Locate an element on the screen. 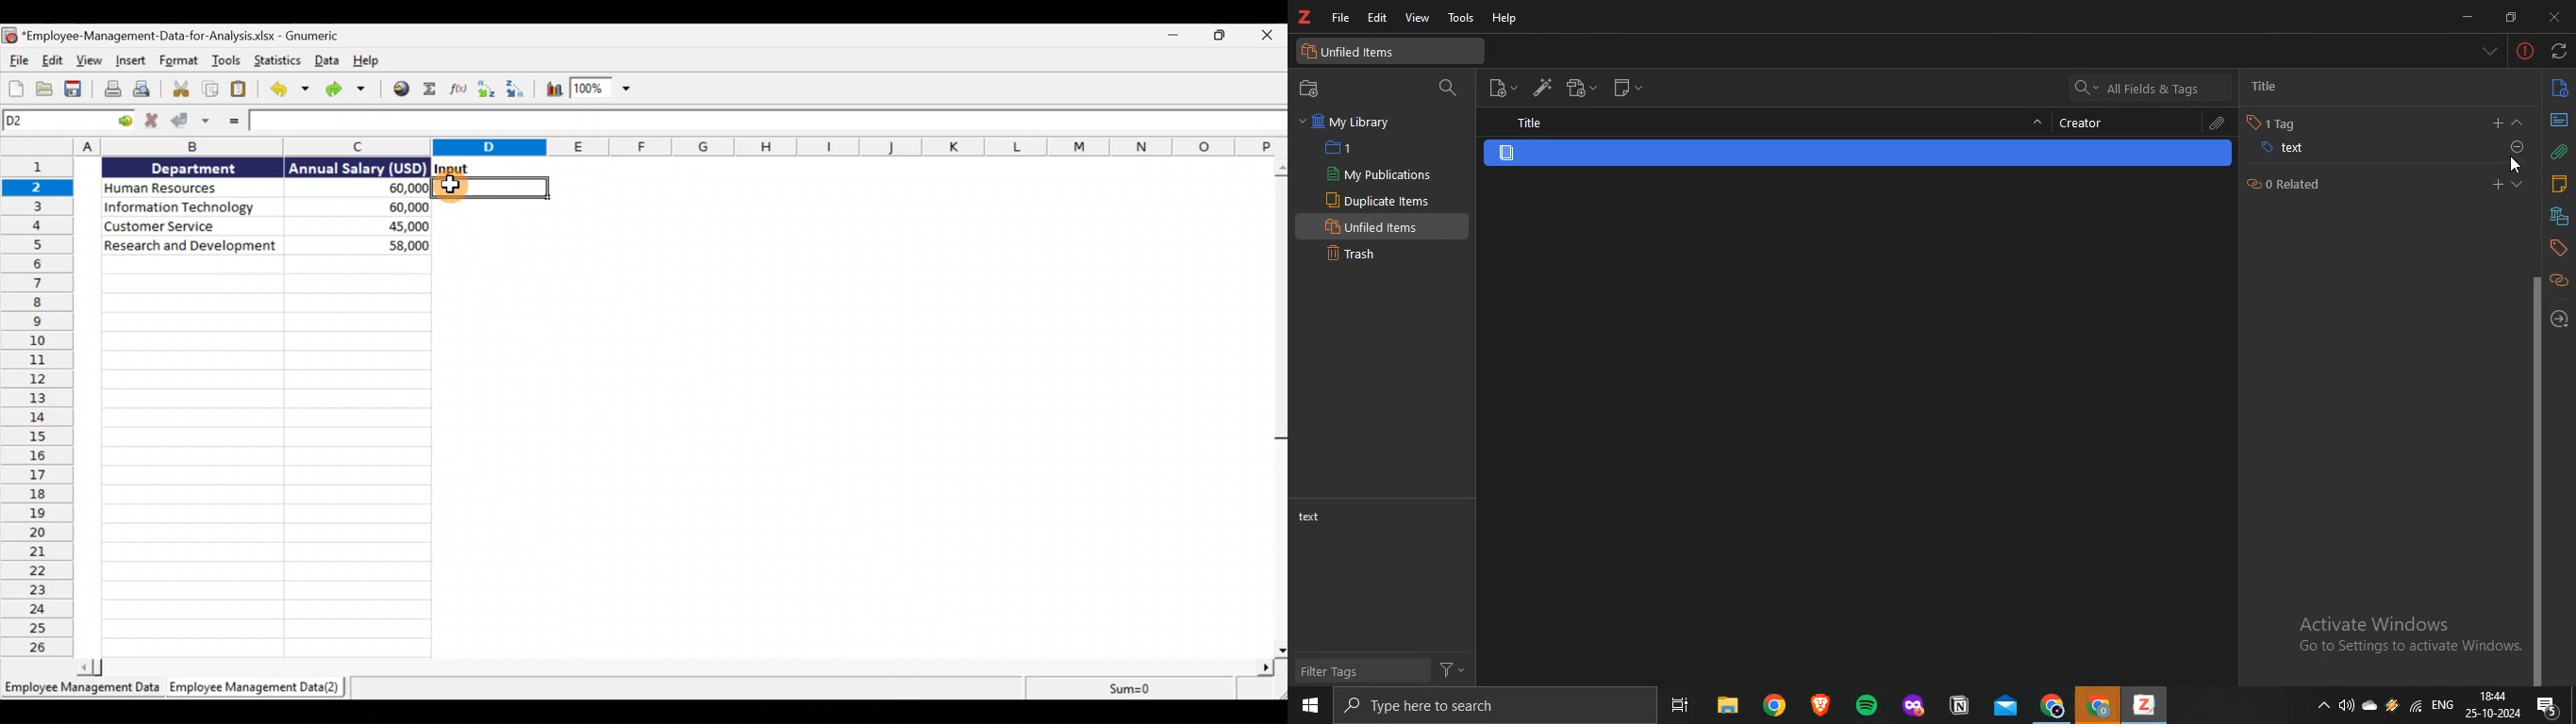 This screenshot has height=728, width=2576. notes is located at coordinates (2560, 185).